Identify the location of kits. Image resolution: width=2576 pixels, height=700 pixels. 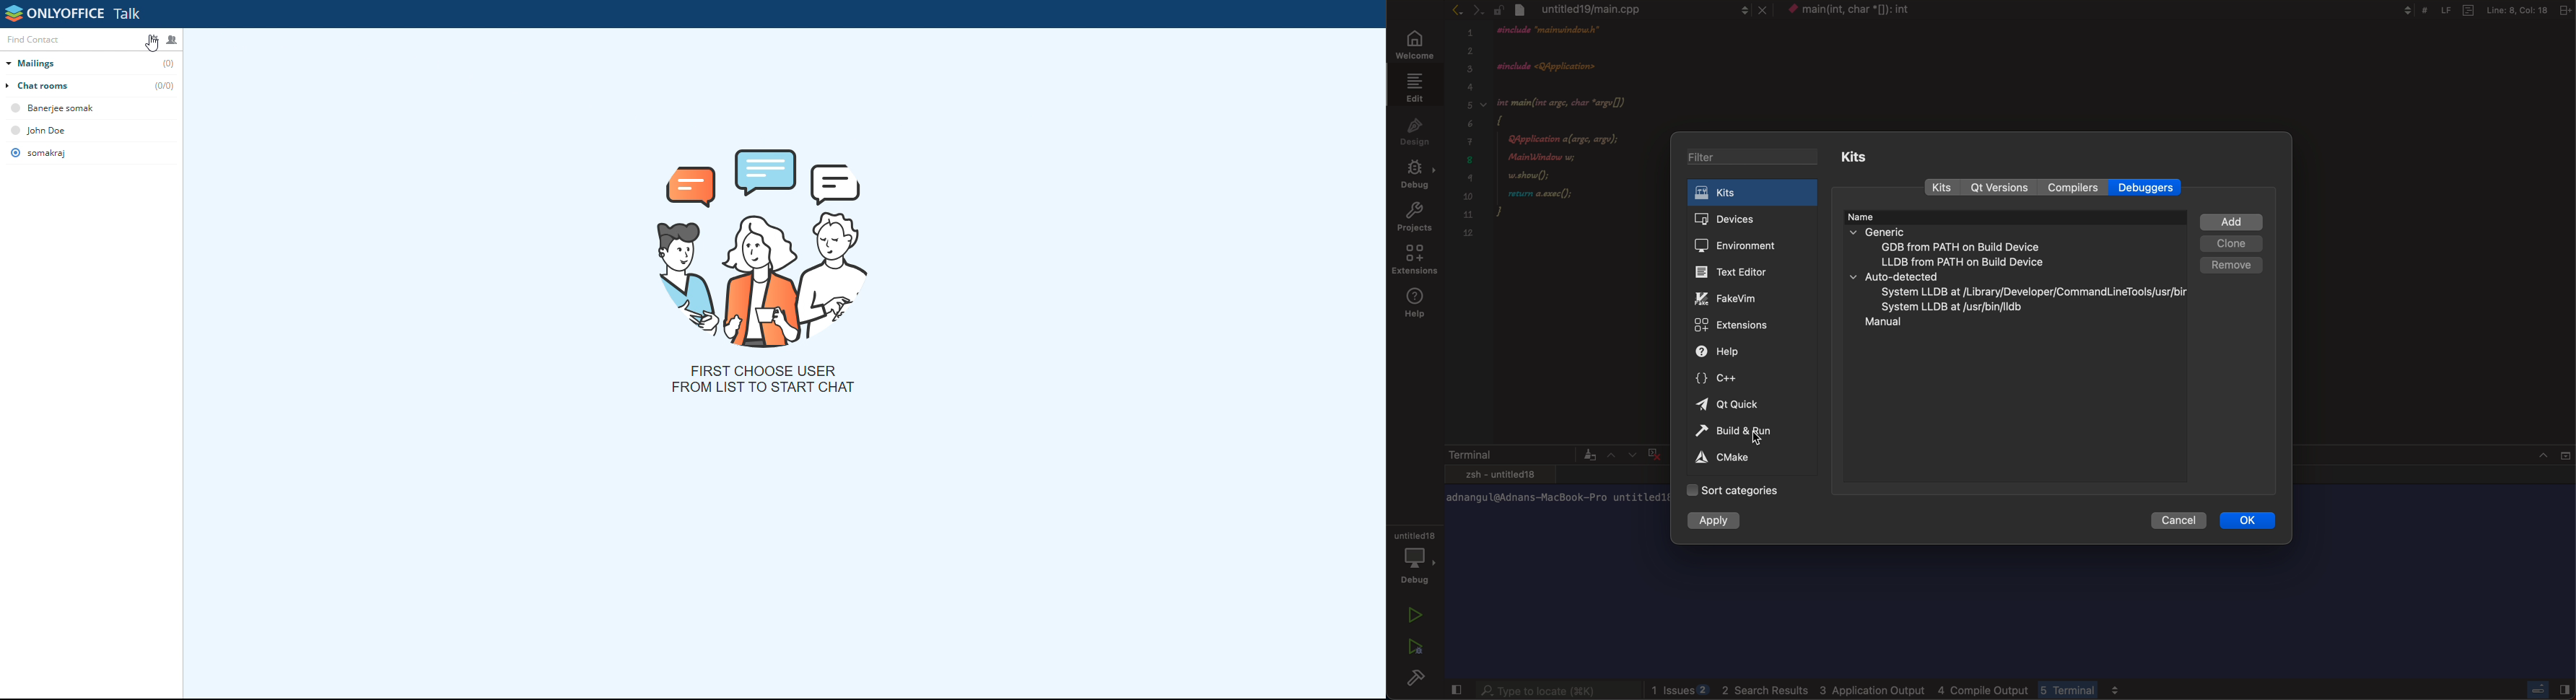
(1864, 157).